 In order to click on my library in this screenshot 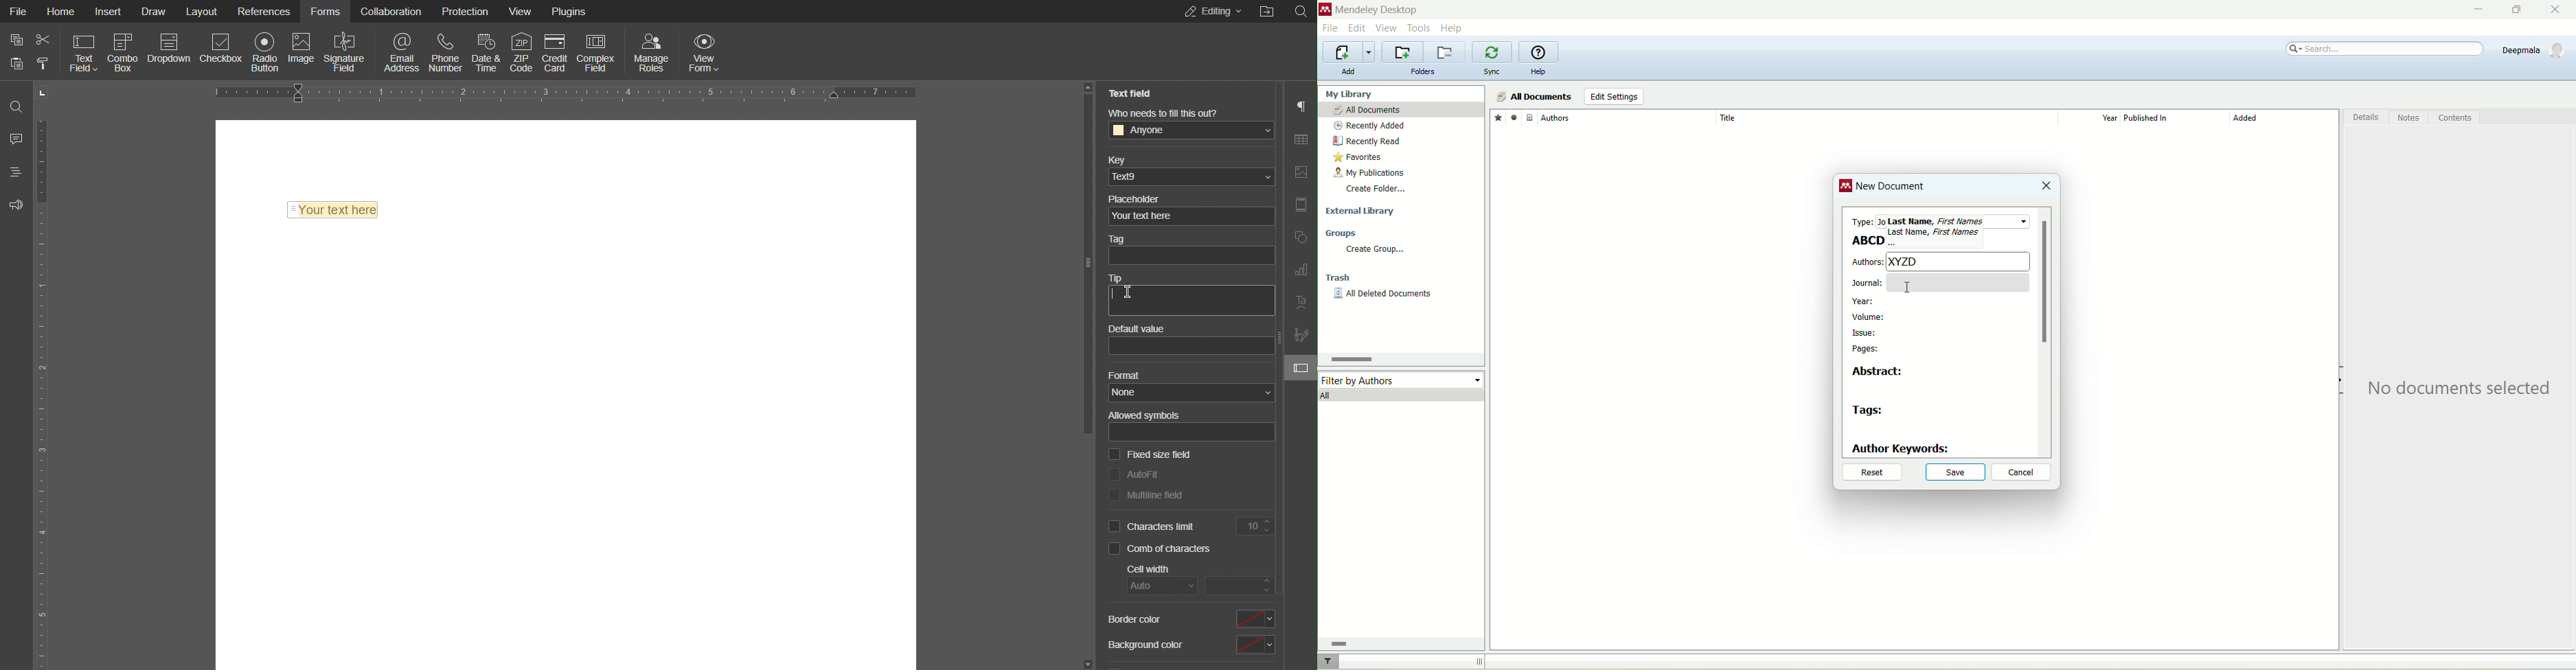, I will do `click(1351, 94)`.